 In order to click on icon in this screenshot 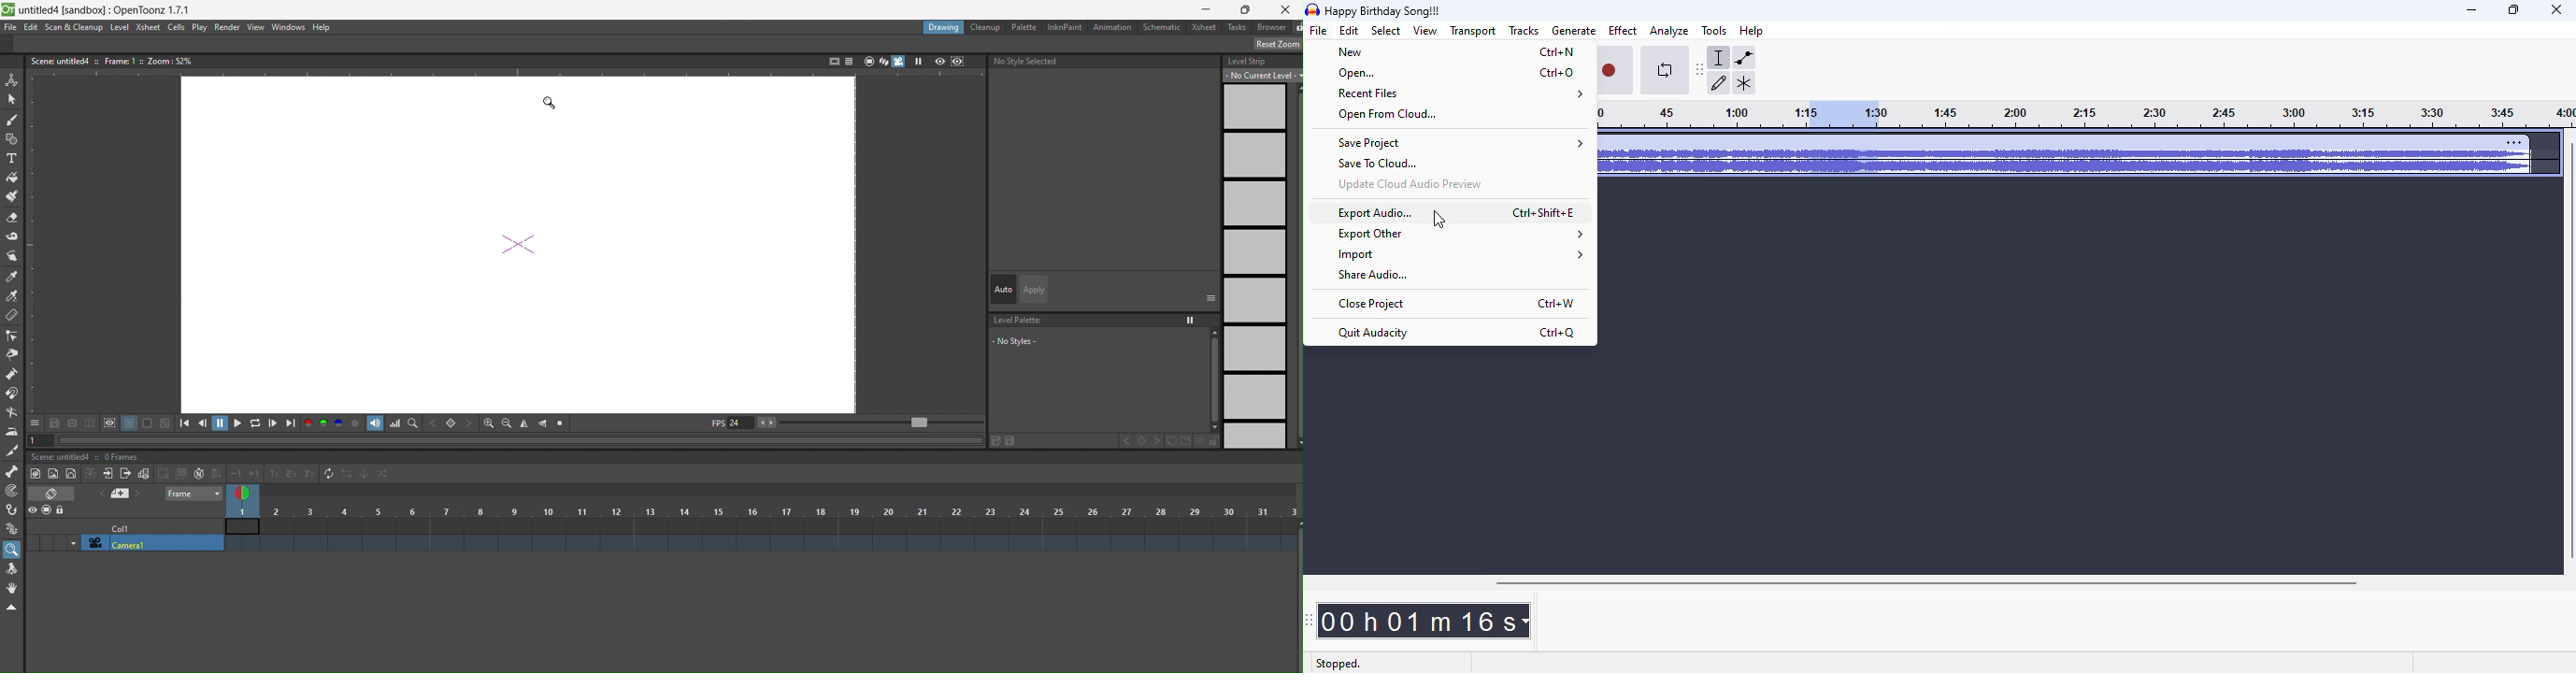, I will do `click(90, 475)`.